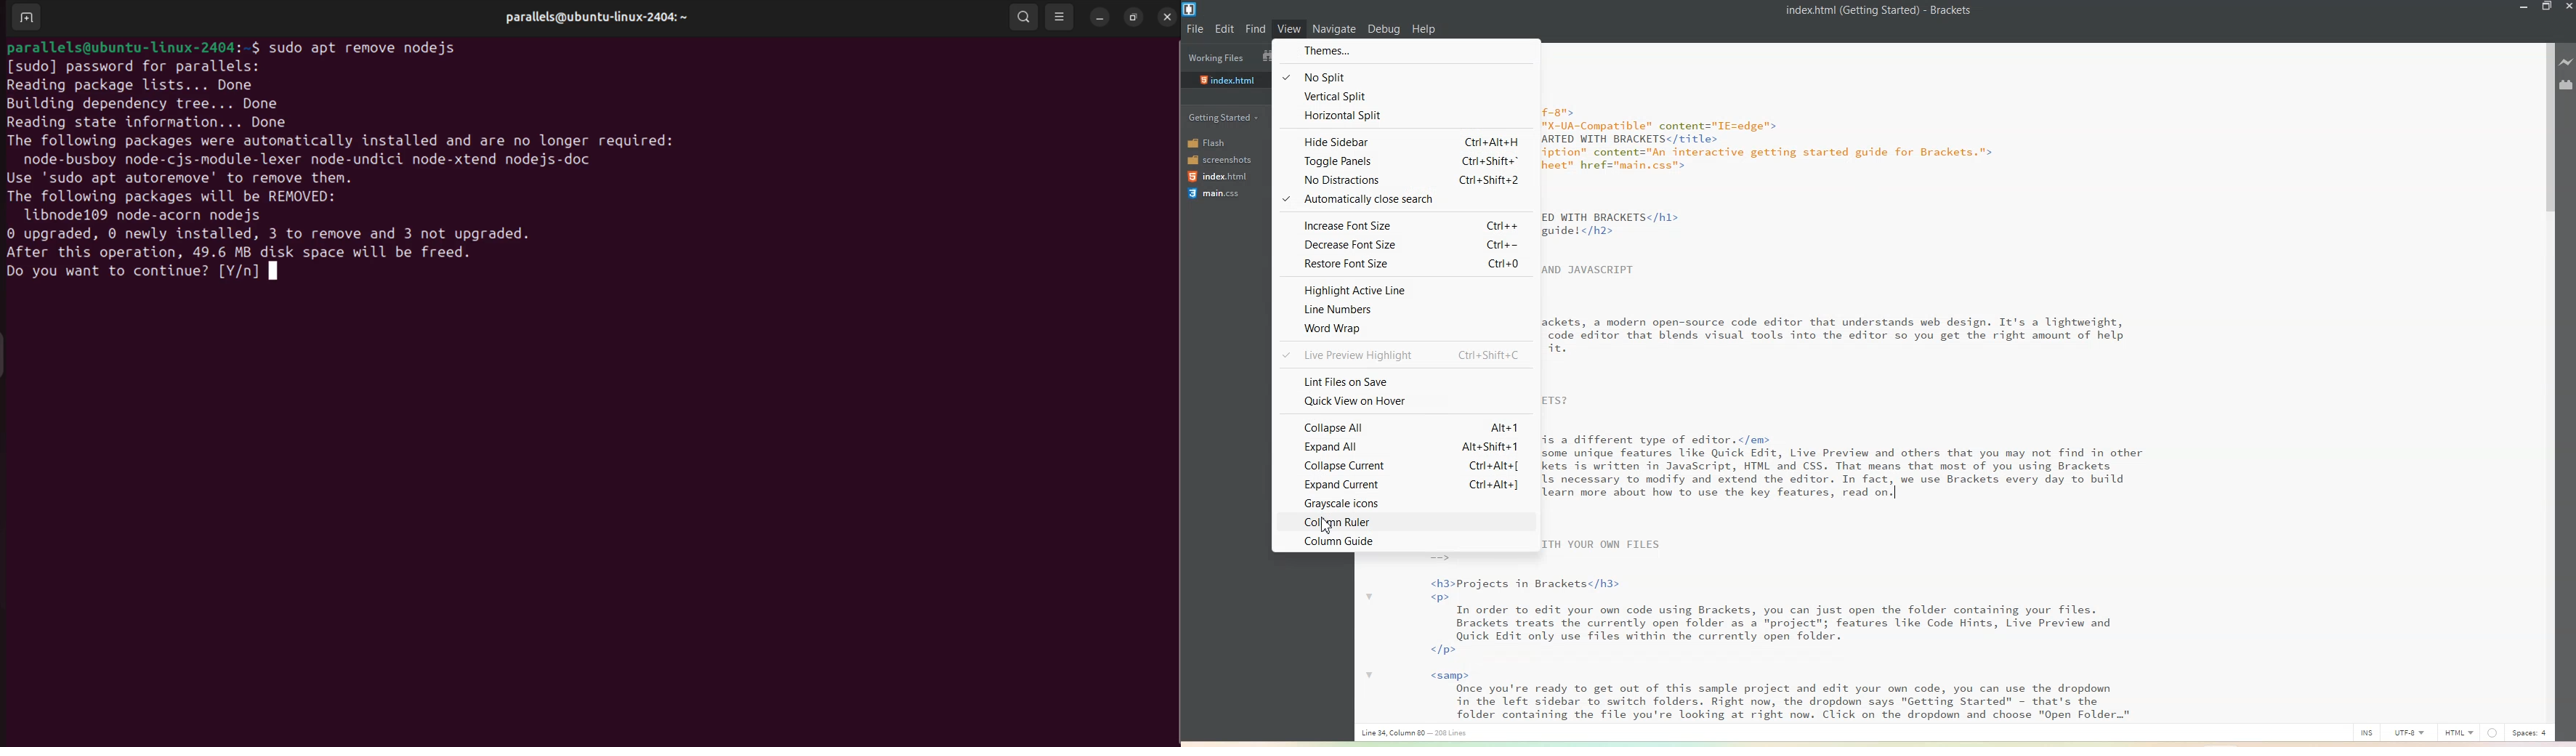  Describe the element at coordinates (1166, 16) in the screenshot. I see `close` at that location.